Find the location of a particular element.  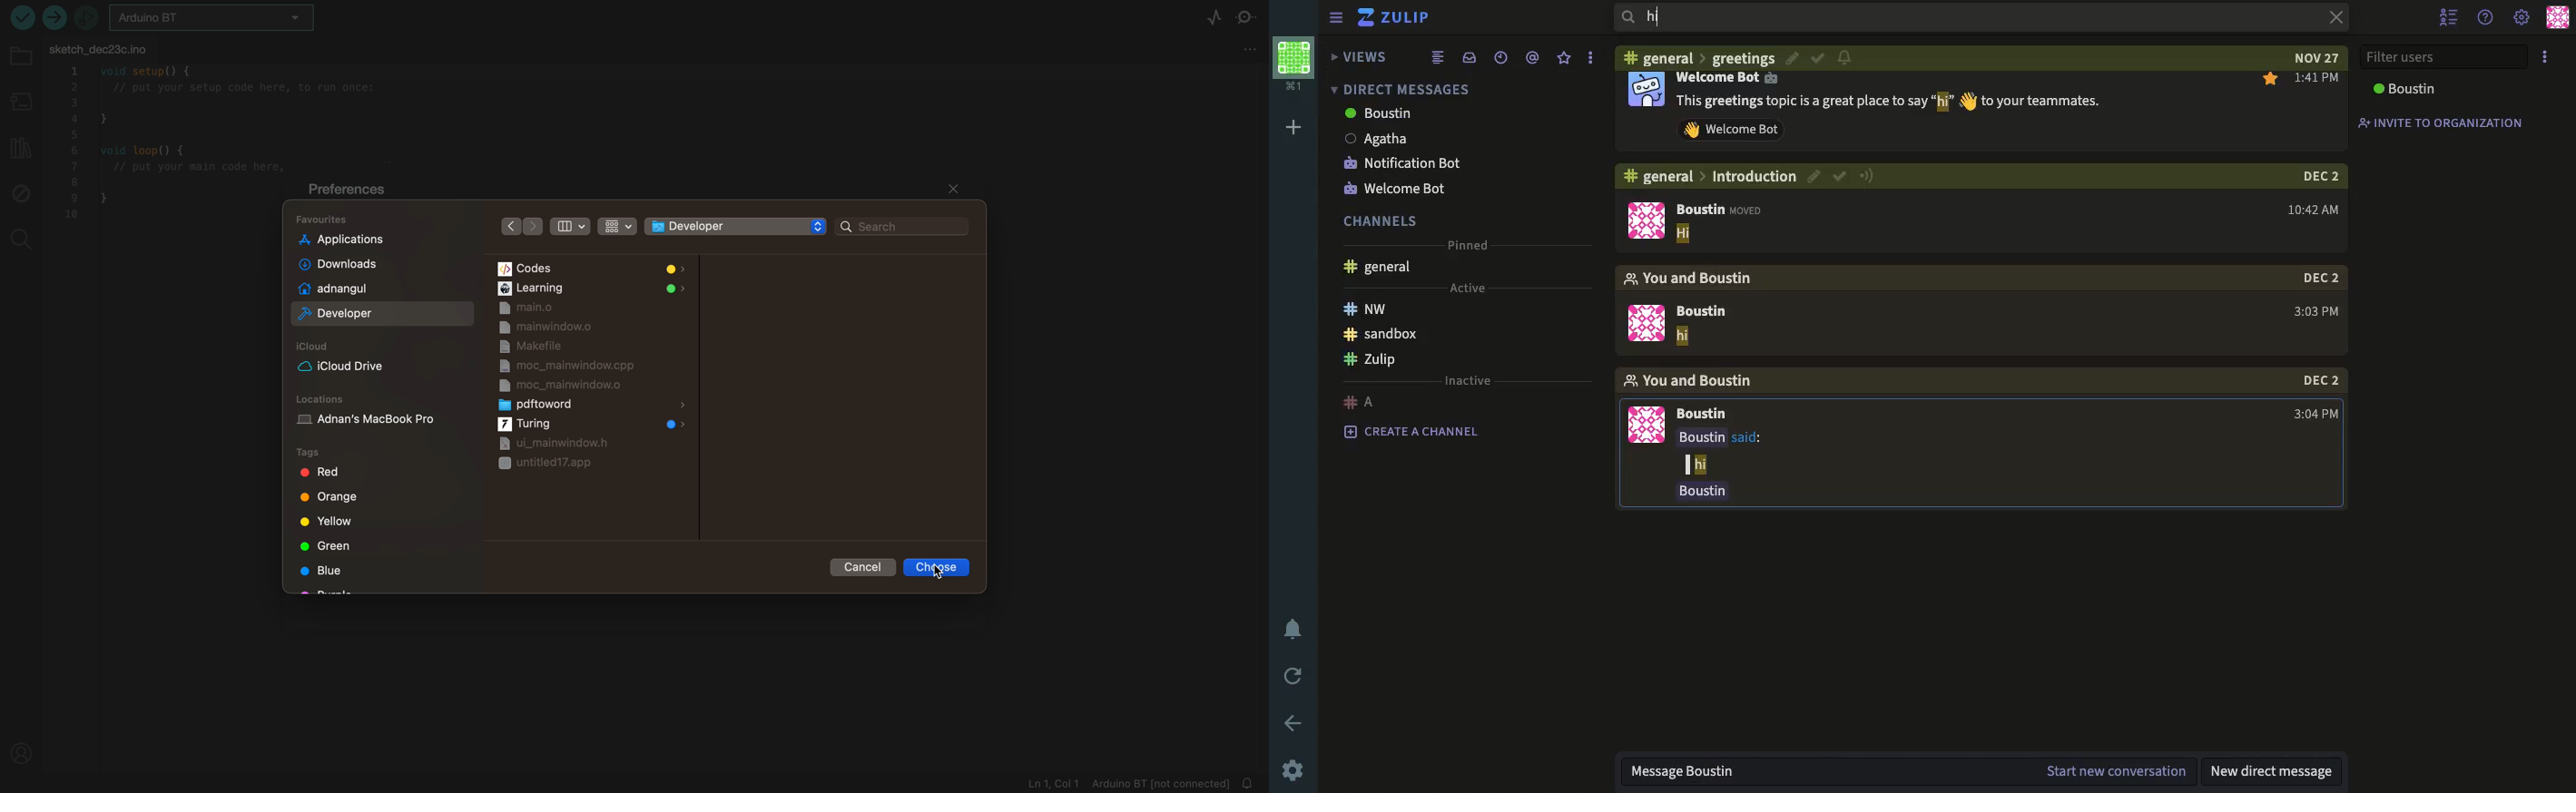

view user card is located at coordinates (1646, 221).